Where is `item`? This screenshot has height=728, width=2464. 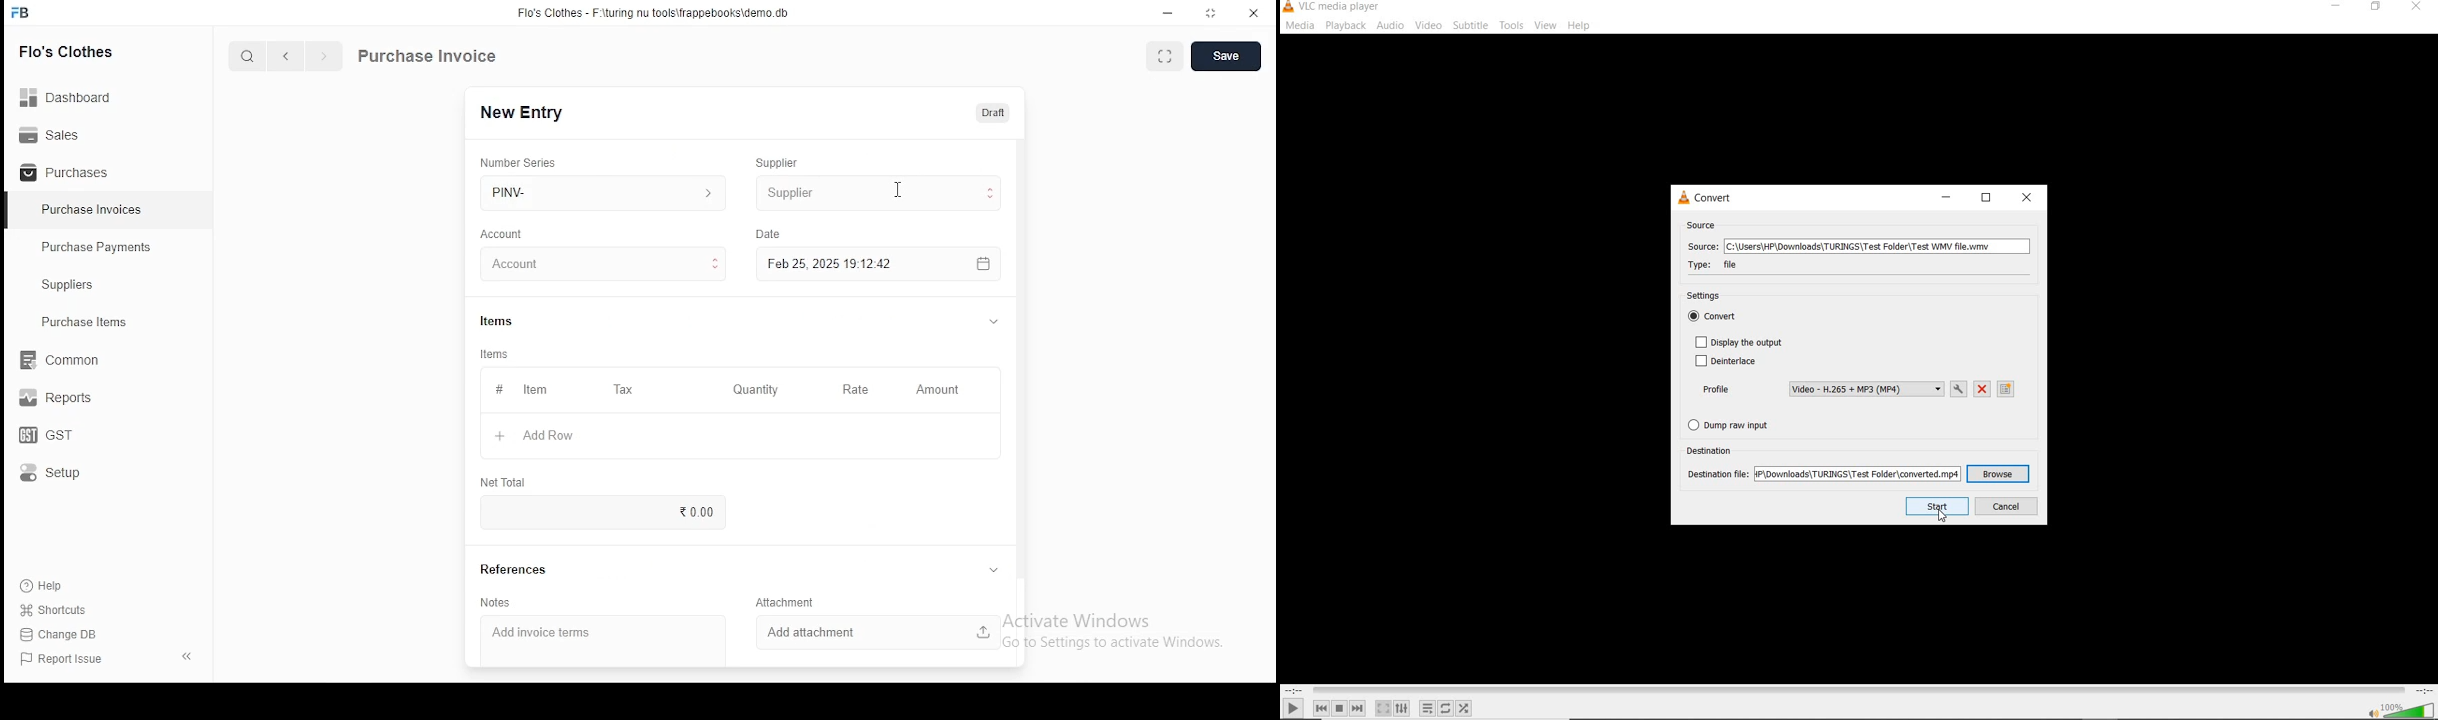
item is located at coordinates (534, 391).